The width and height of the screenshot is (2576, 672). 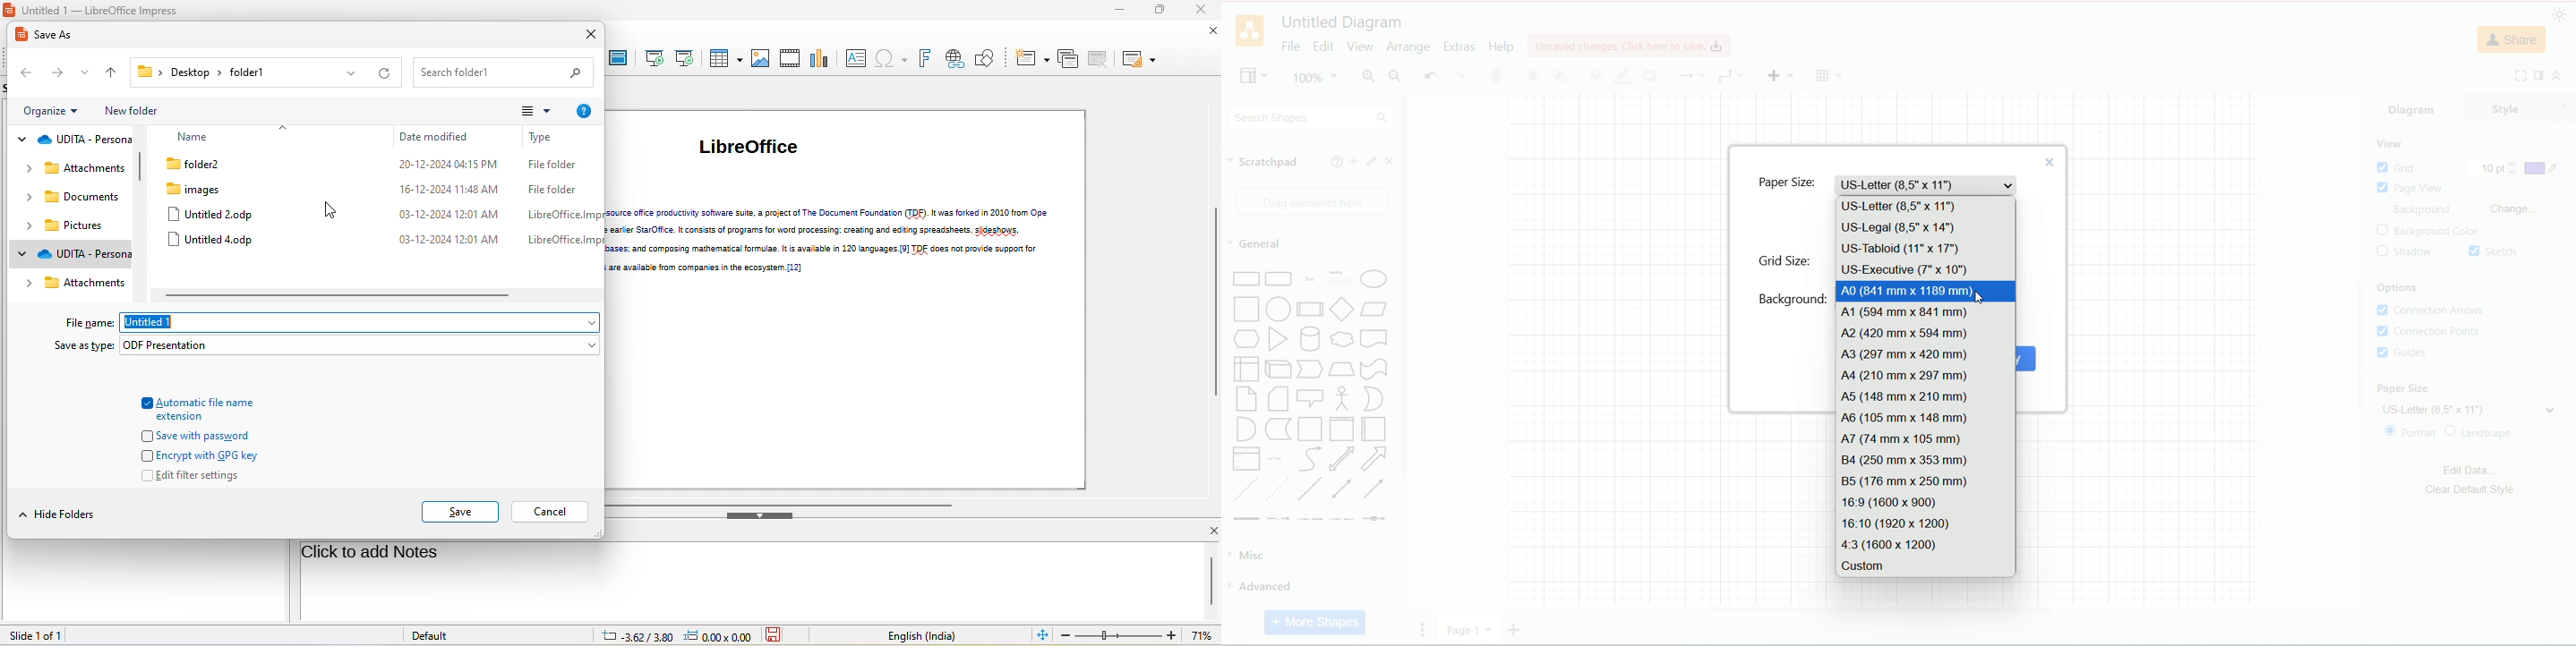 What do you see at coordinates (1325, 46) in the screenshot?
I see `edit` at bounding box center [1325, 46].